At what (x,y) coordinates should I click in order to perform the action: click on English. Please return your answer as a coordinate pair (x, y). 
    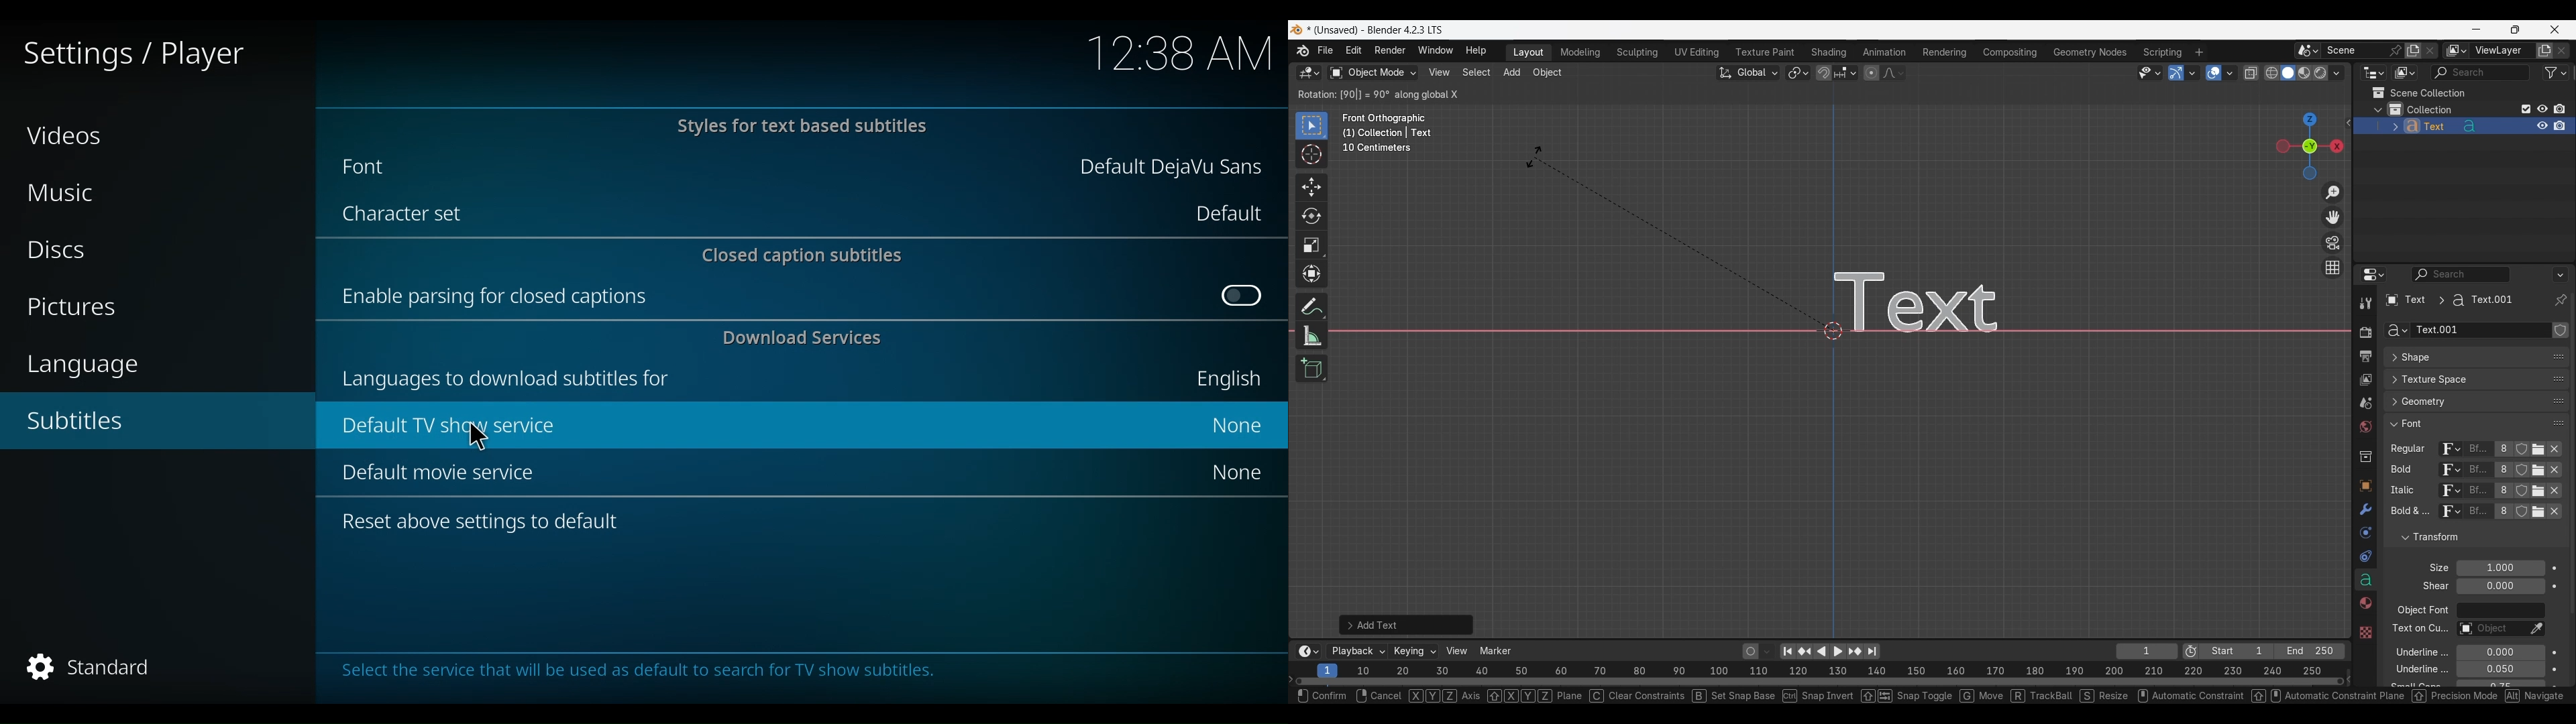
    Looking at the image, I should click on (1226, 382).